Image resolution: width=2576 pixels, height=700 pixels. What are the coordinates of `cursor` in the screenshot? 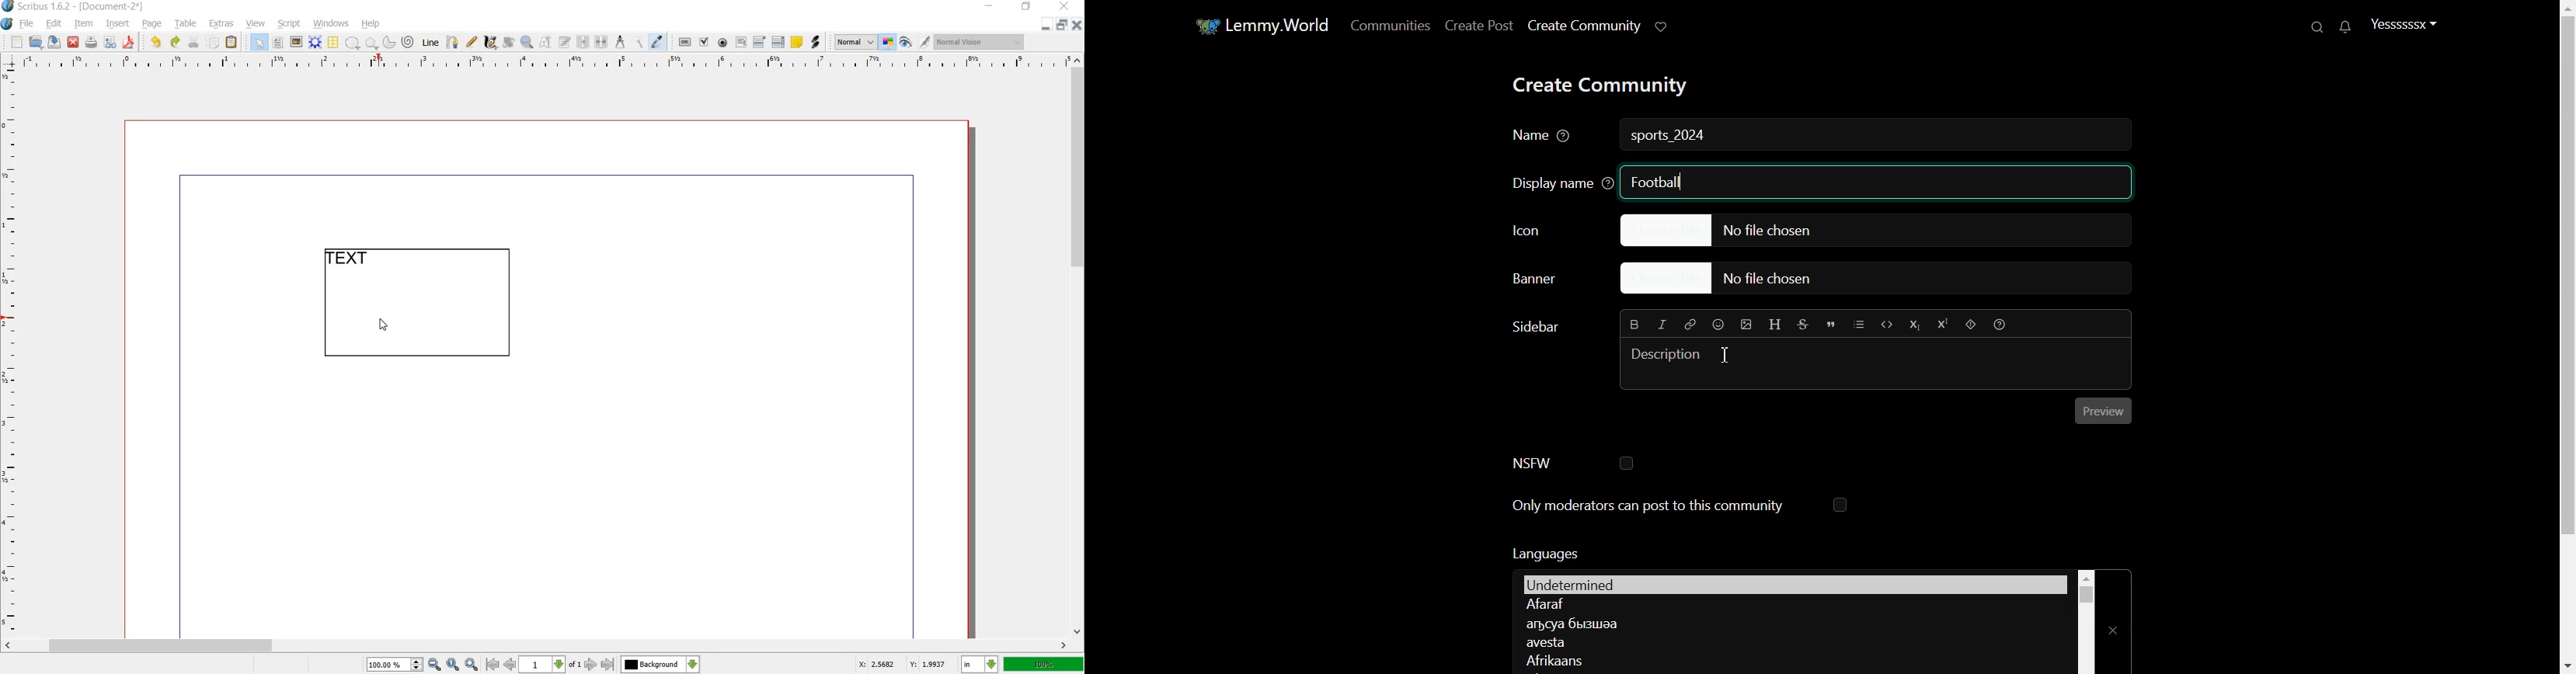 It's located at (388, 326).